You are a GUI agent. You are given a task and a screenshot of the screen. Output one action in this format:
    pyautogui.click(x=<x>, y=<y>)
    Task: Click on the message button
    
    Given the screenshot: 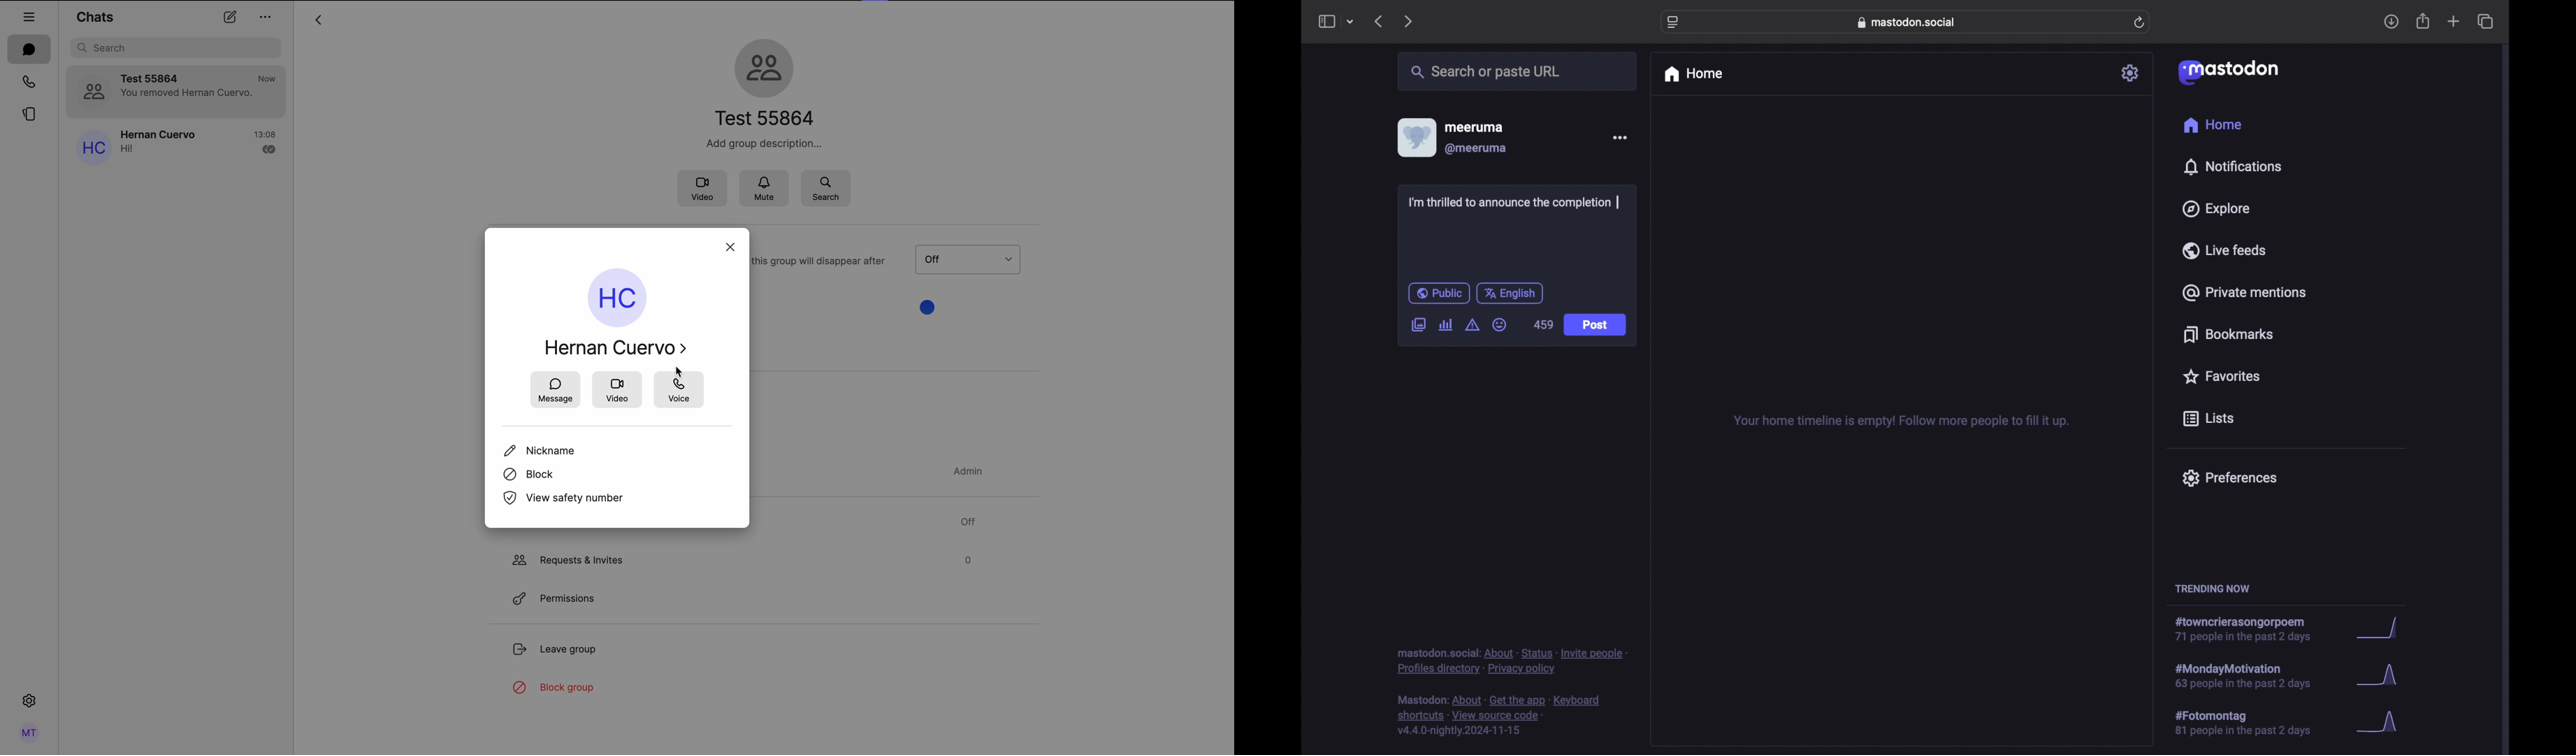 What is the action you would take?
    pyautogui.click(x=556, y=390)
    